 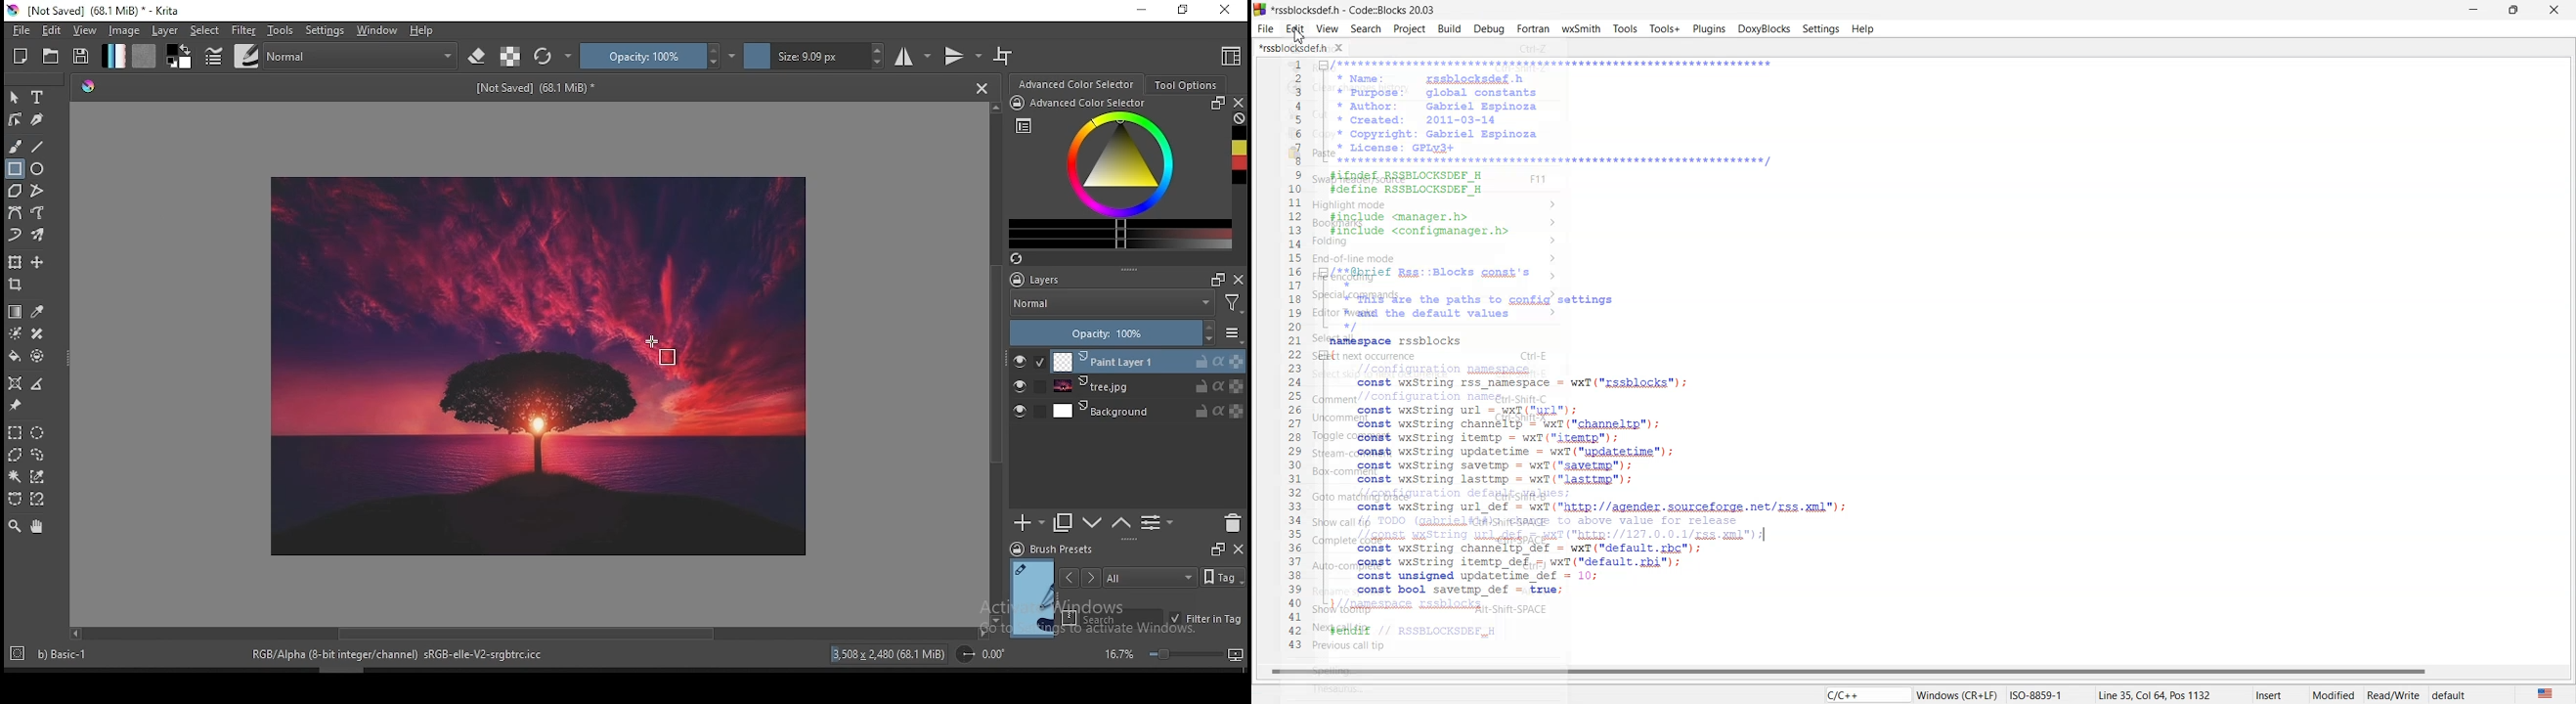 What do you see at coordinates (206, 30) in the screenshot?
I see `select` at bounding box center [206, 30].